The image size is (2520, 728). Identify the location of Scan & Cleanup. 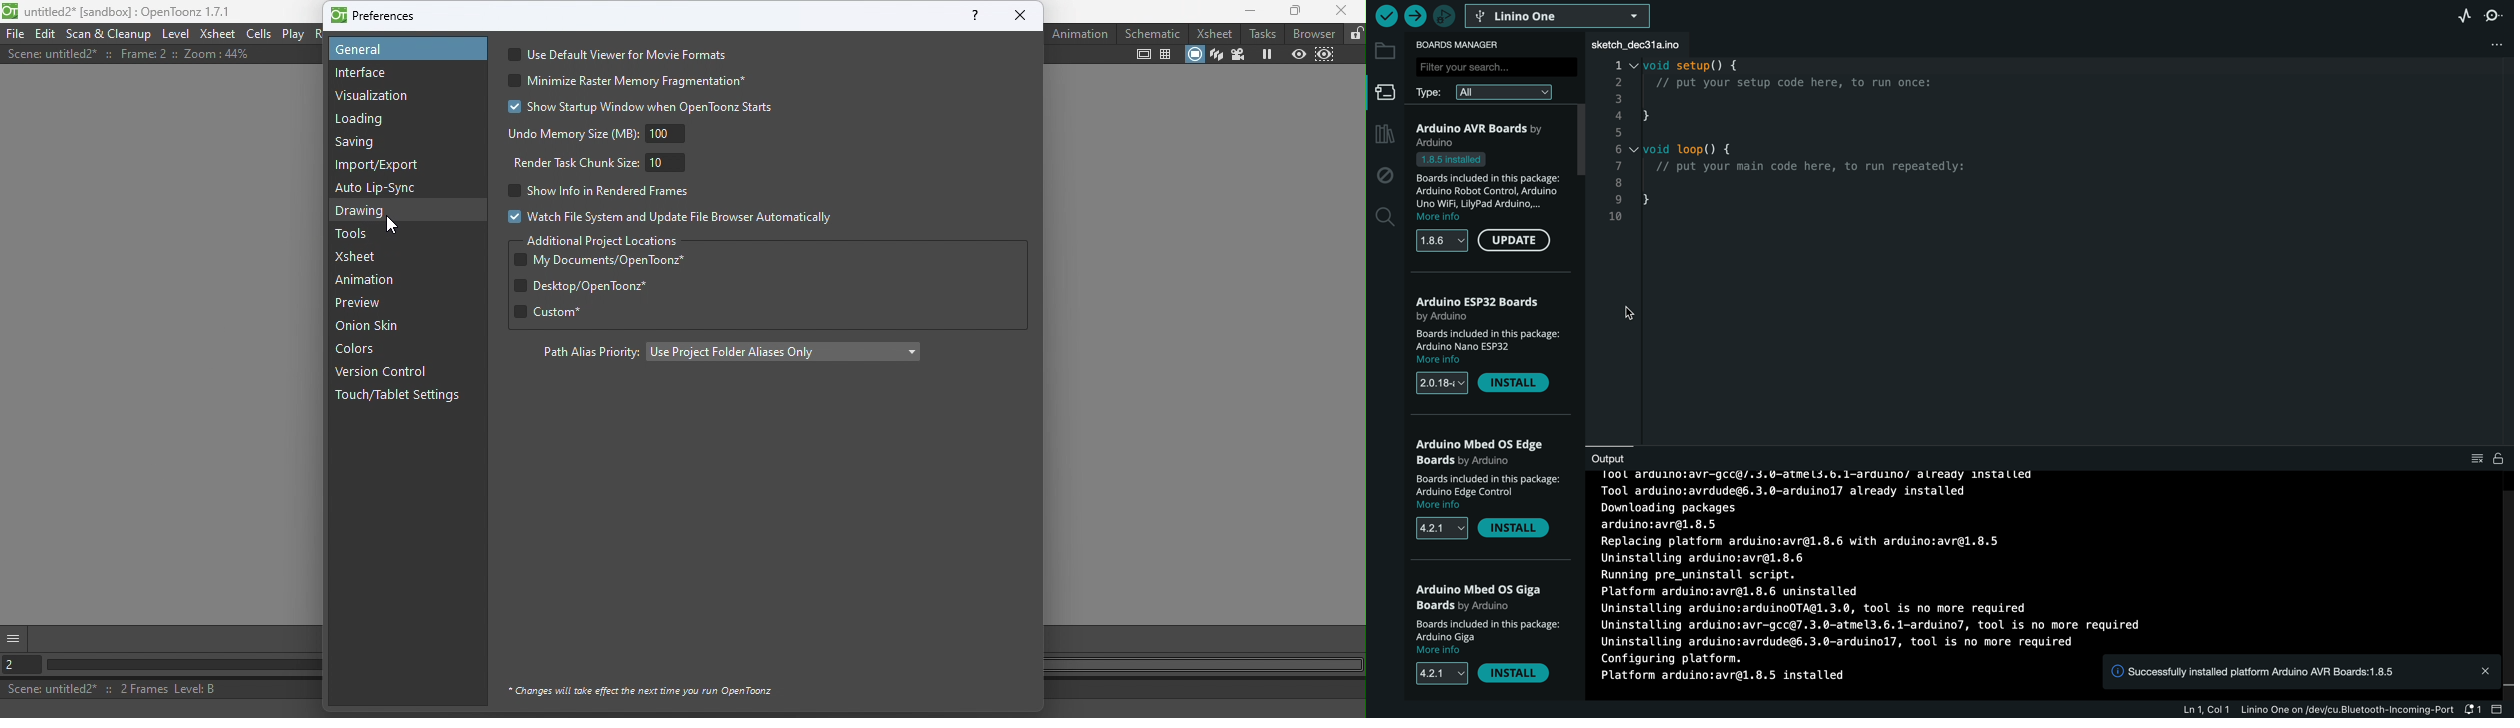
(110, 34).